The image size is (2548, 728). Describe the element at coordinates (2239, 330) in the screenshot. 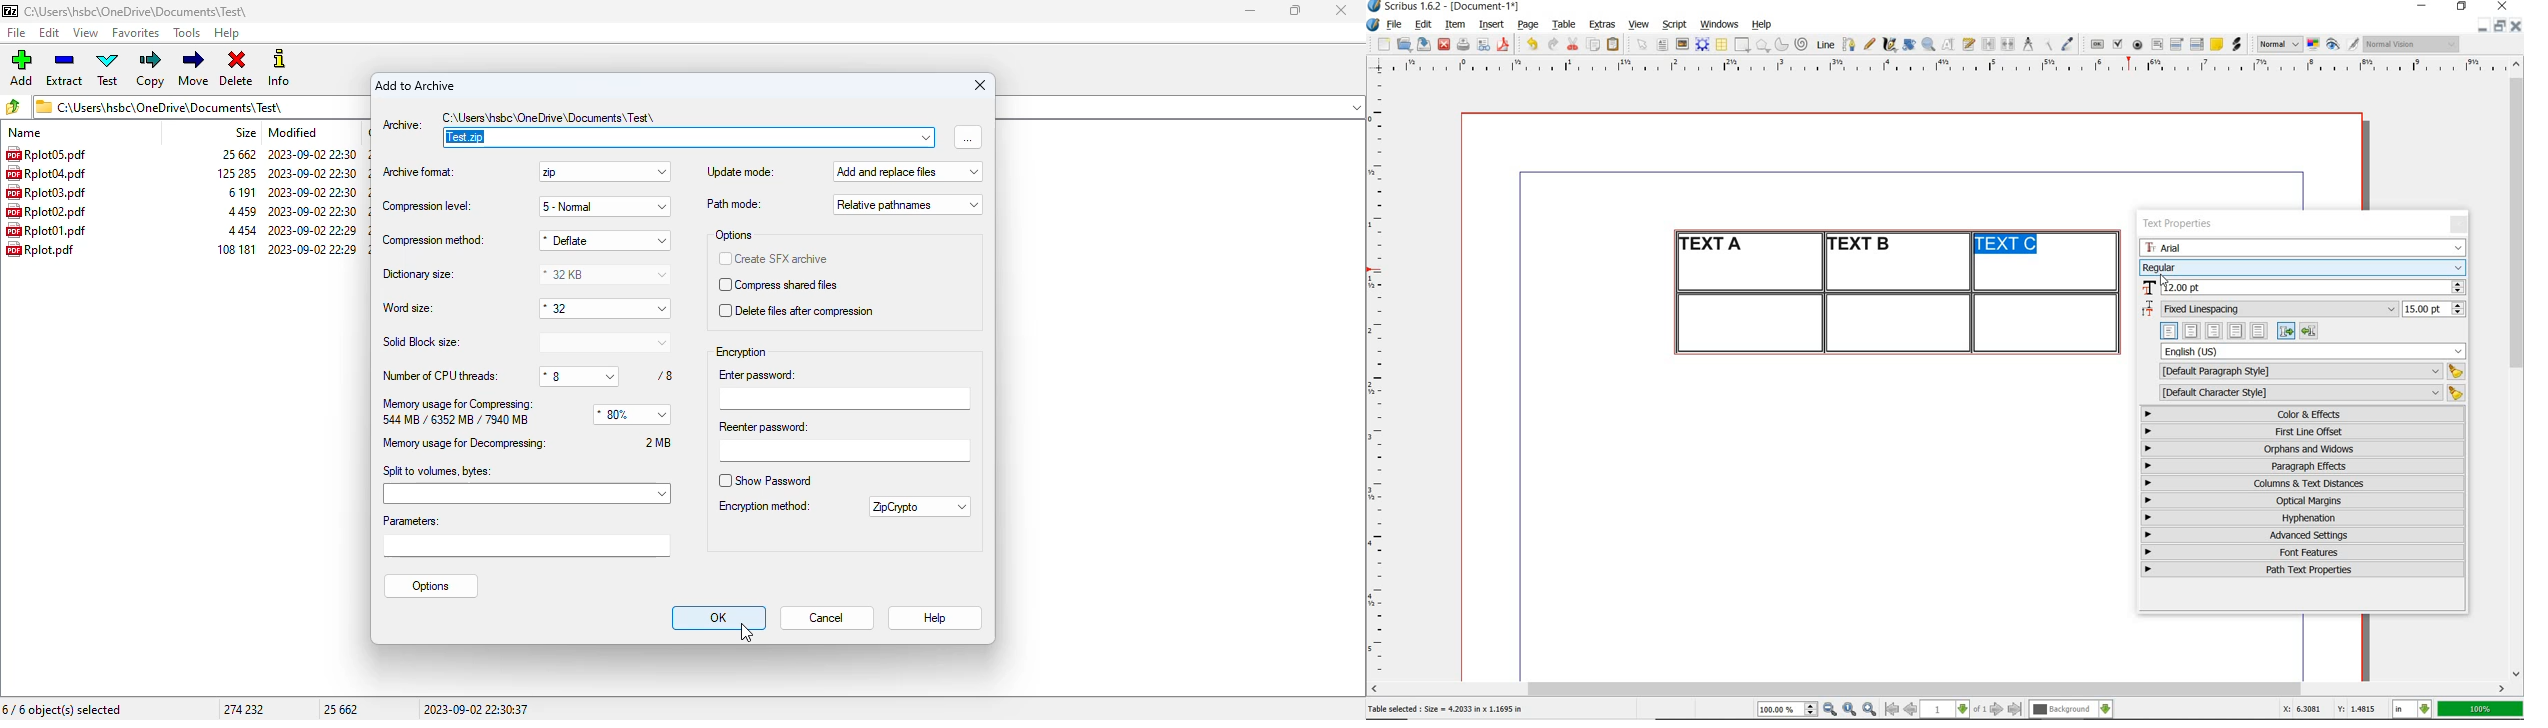

I see `text alignment` at that location.